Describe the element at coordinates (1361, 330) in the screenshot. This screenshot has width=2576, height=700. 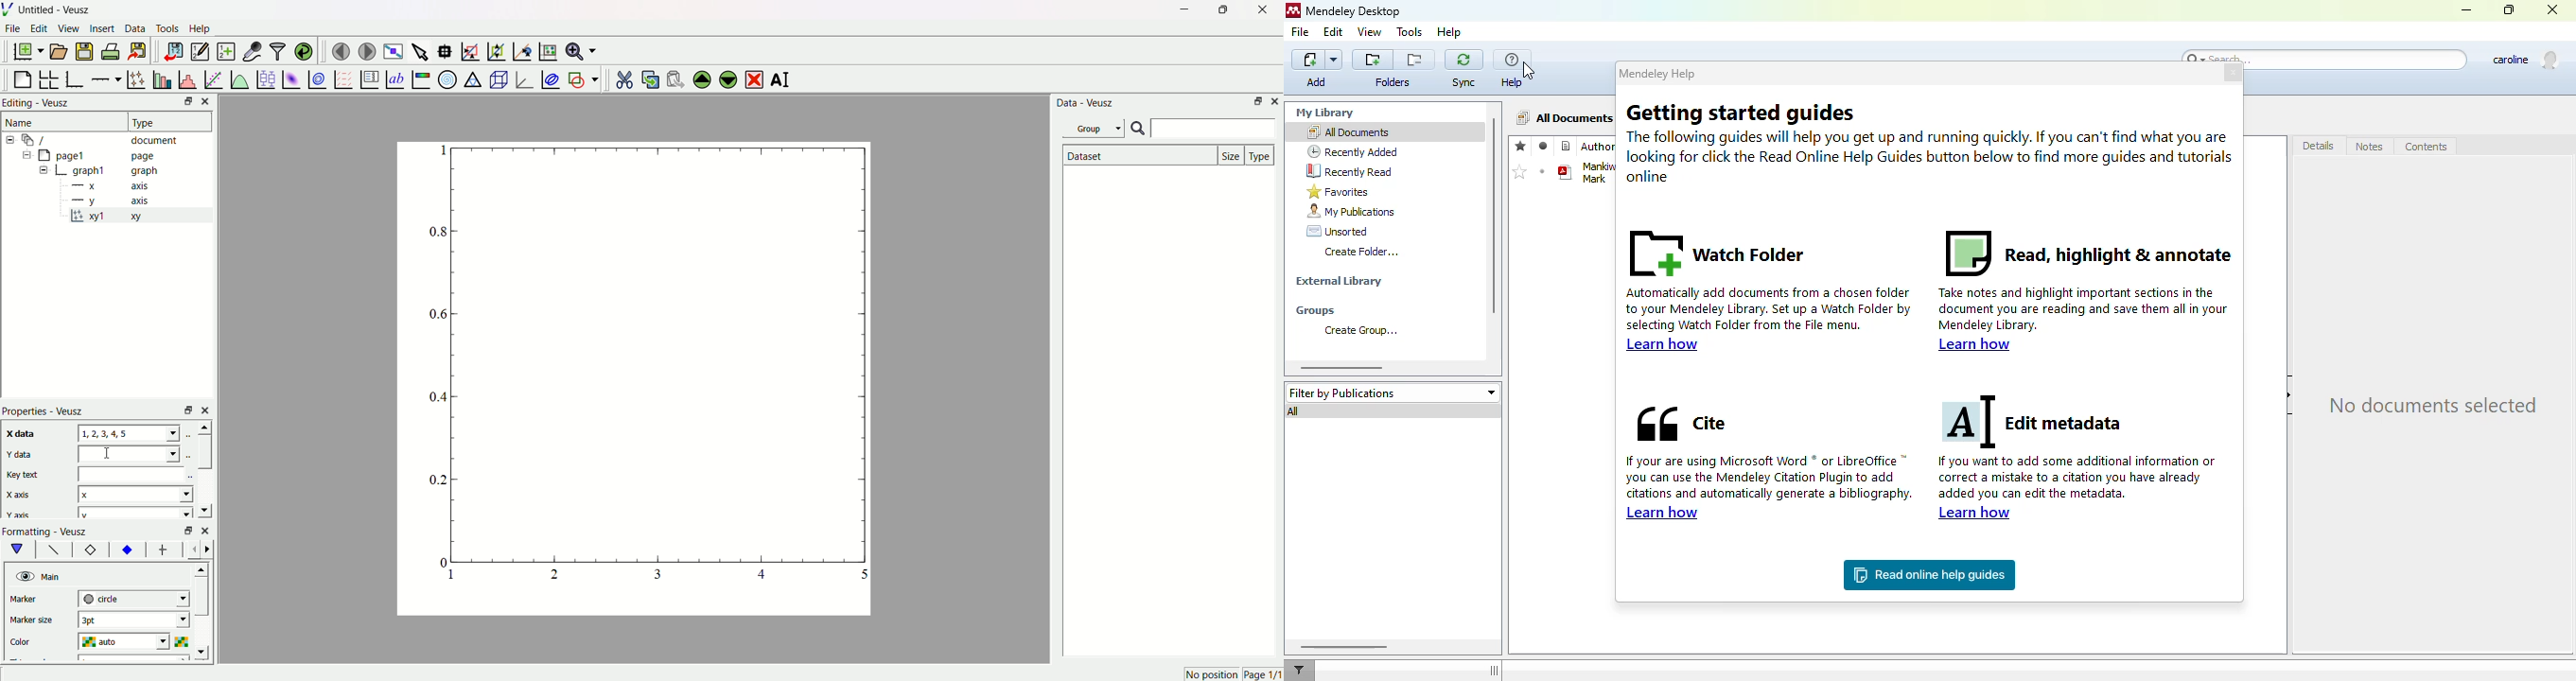
I see `create group` at that location.